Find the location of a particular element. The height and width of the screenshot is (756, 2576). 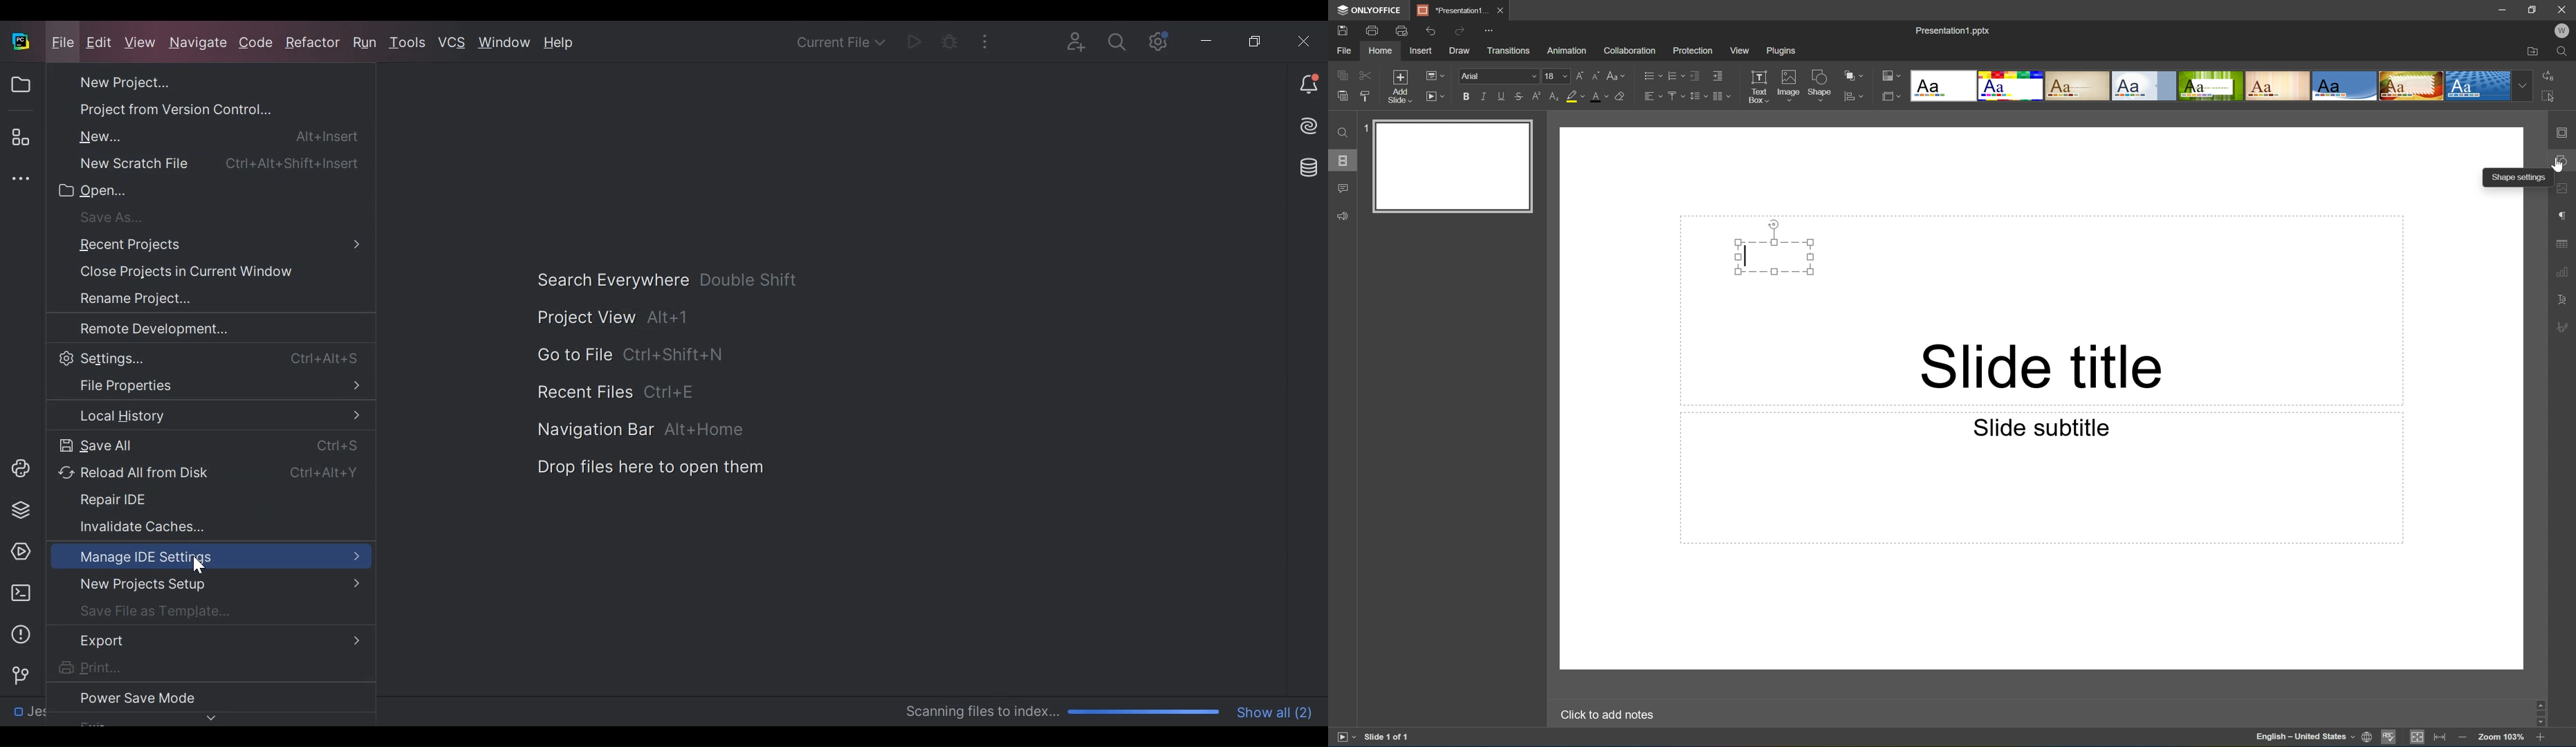

Italic is located at coordinates (1483, 97).